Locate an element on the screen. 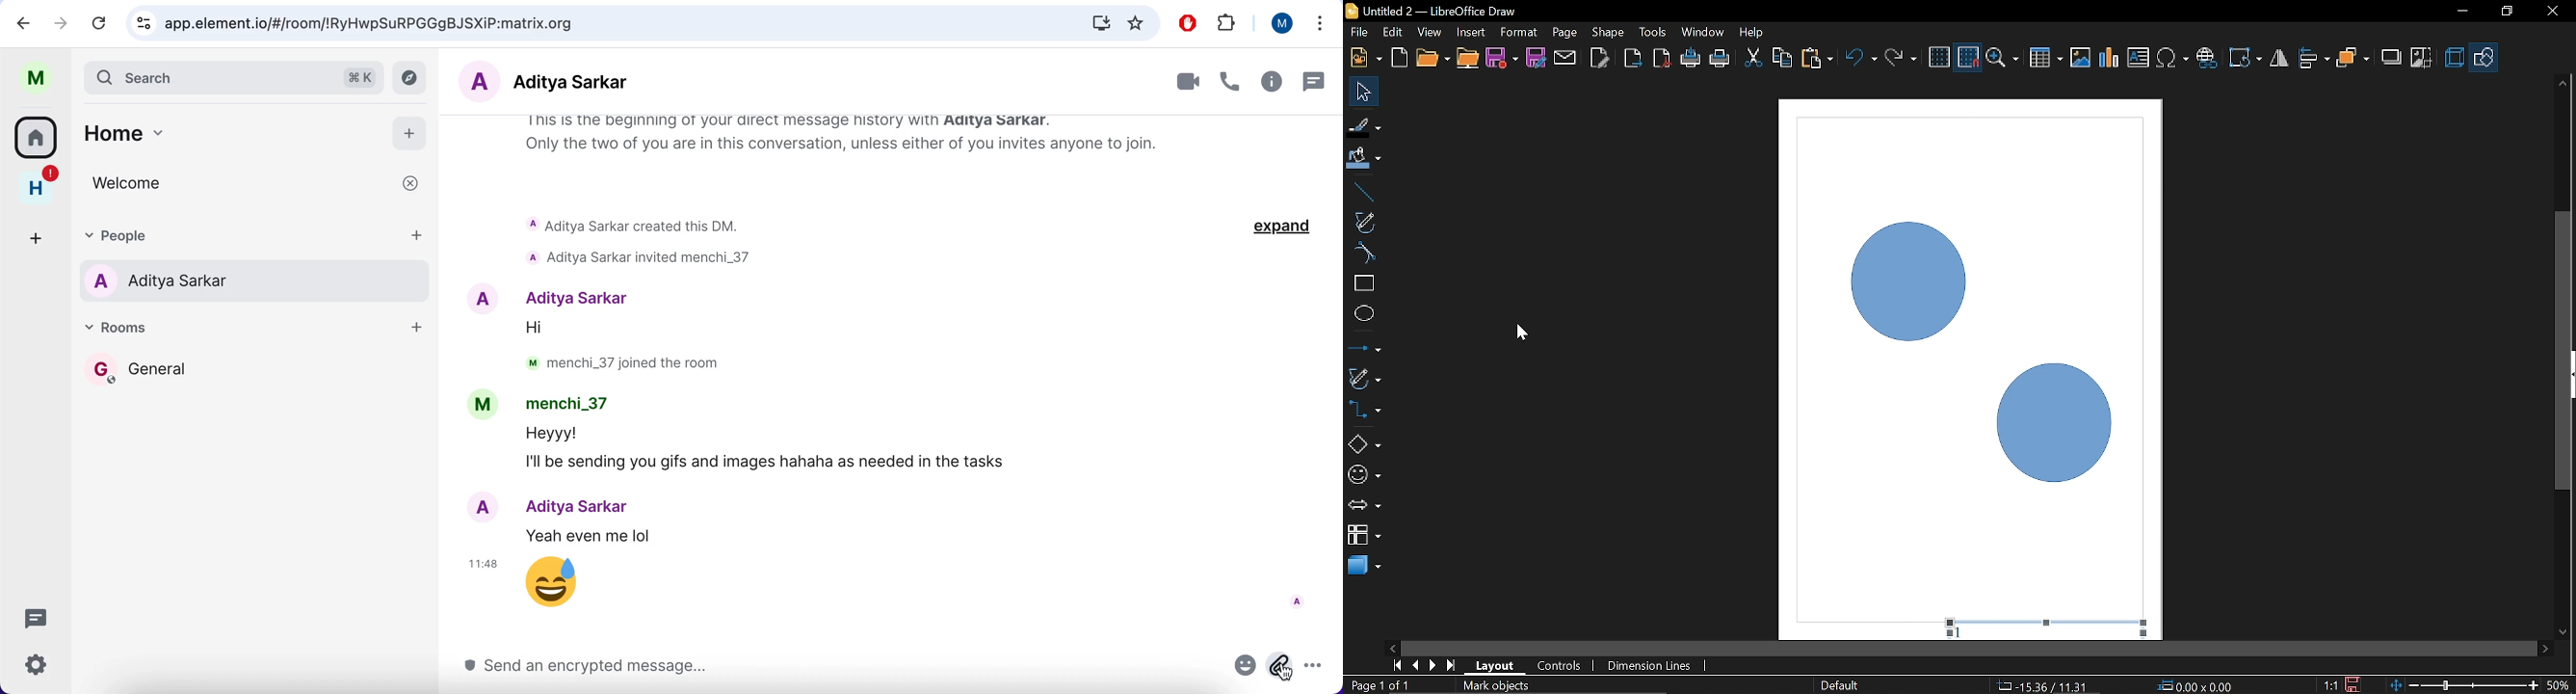 The width and height of the screenshot is (2576, 700). Cut is located at coordinates (1753, 60).